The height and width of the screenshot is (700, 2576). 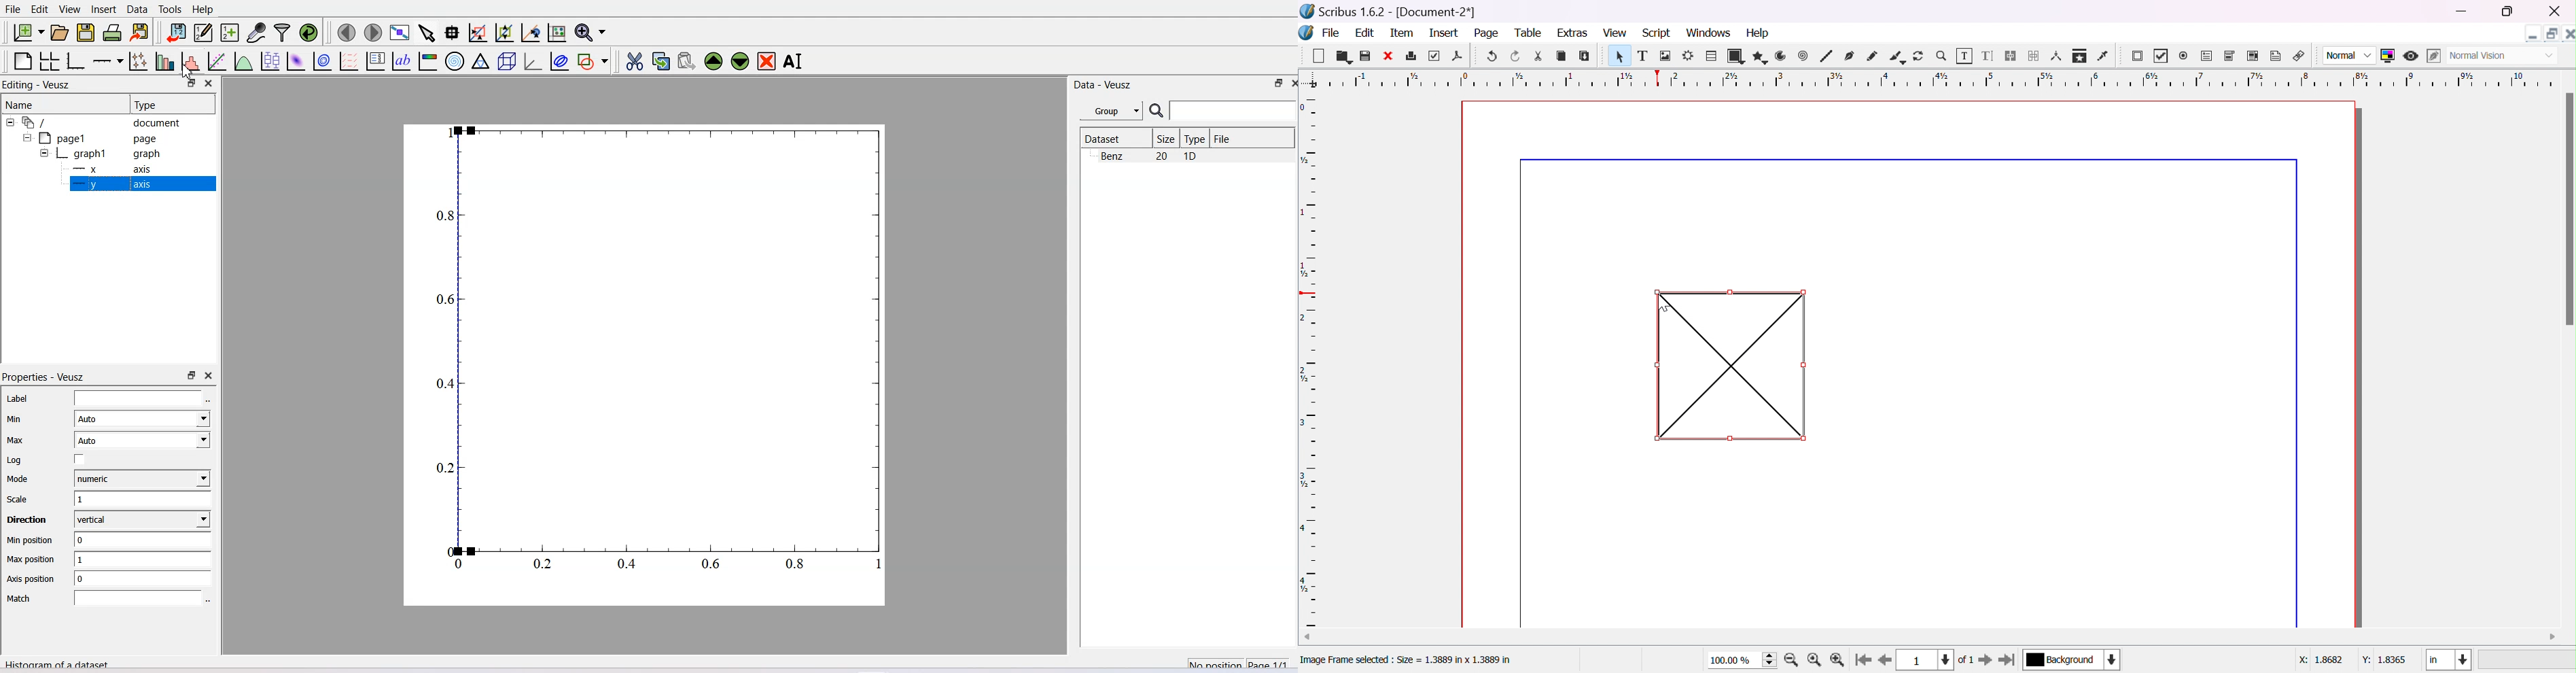 I want to click on Plot box plots, so click(x=270, y=61).